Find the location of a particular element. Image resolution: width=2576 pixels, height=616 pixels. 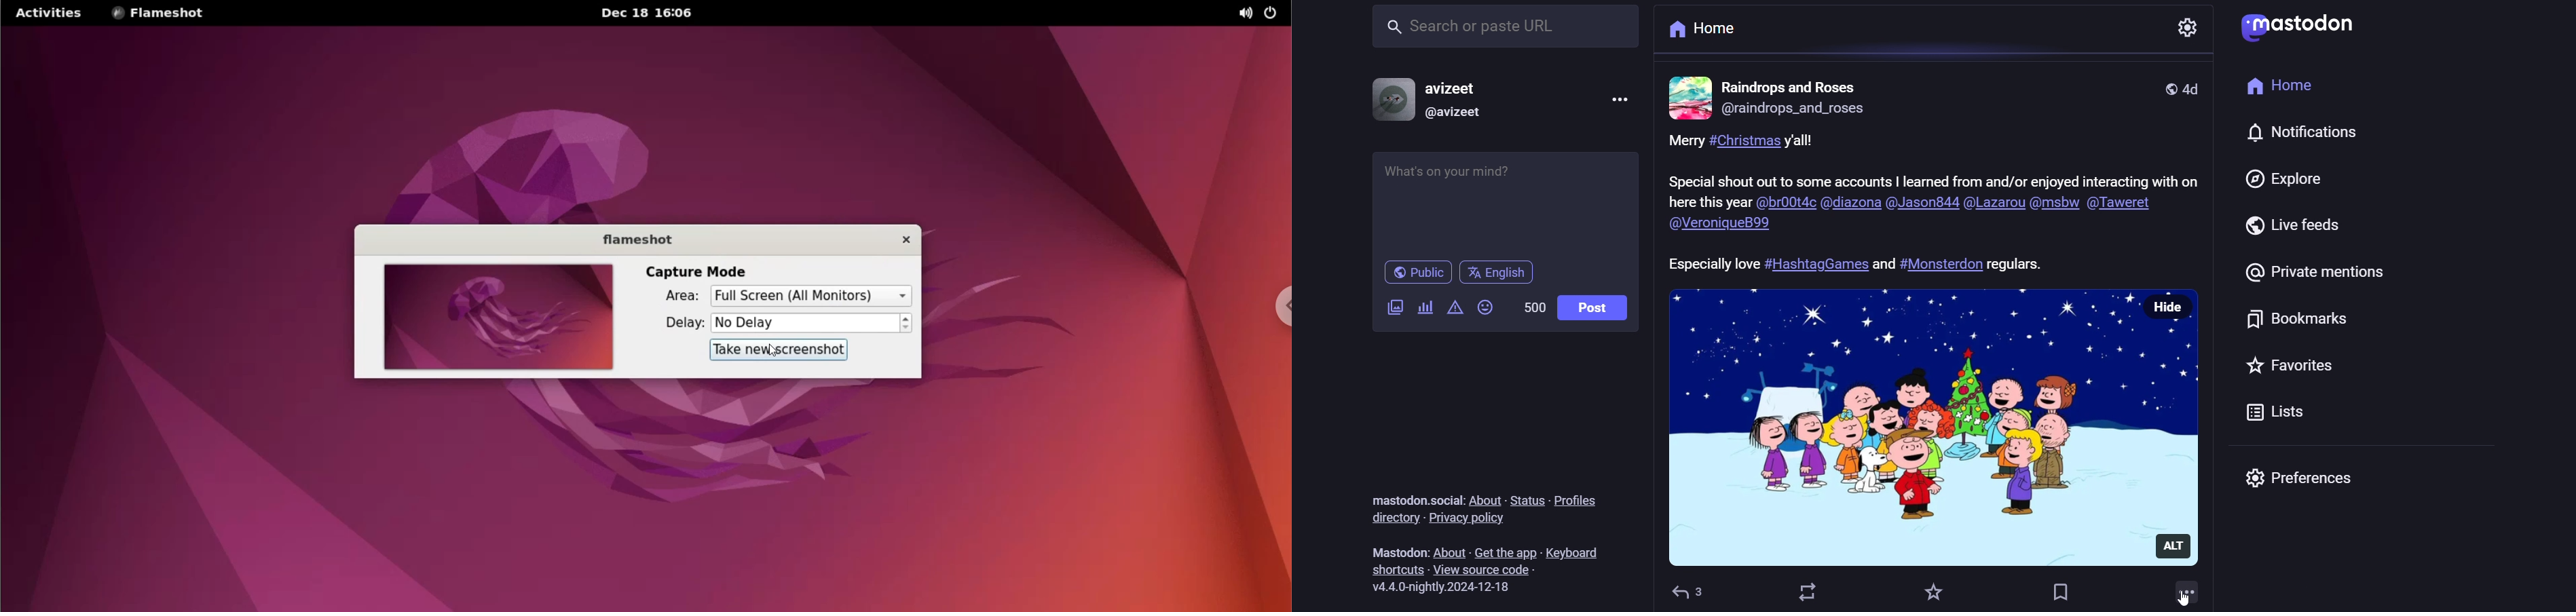

logo is located at coordinates (2303, 25).